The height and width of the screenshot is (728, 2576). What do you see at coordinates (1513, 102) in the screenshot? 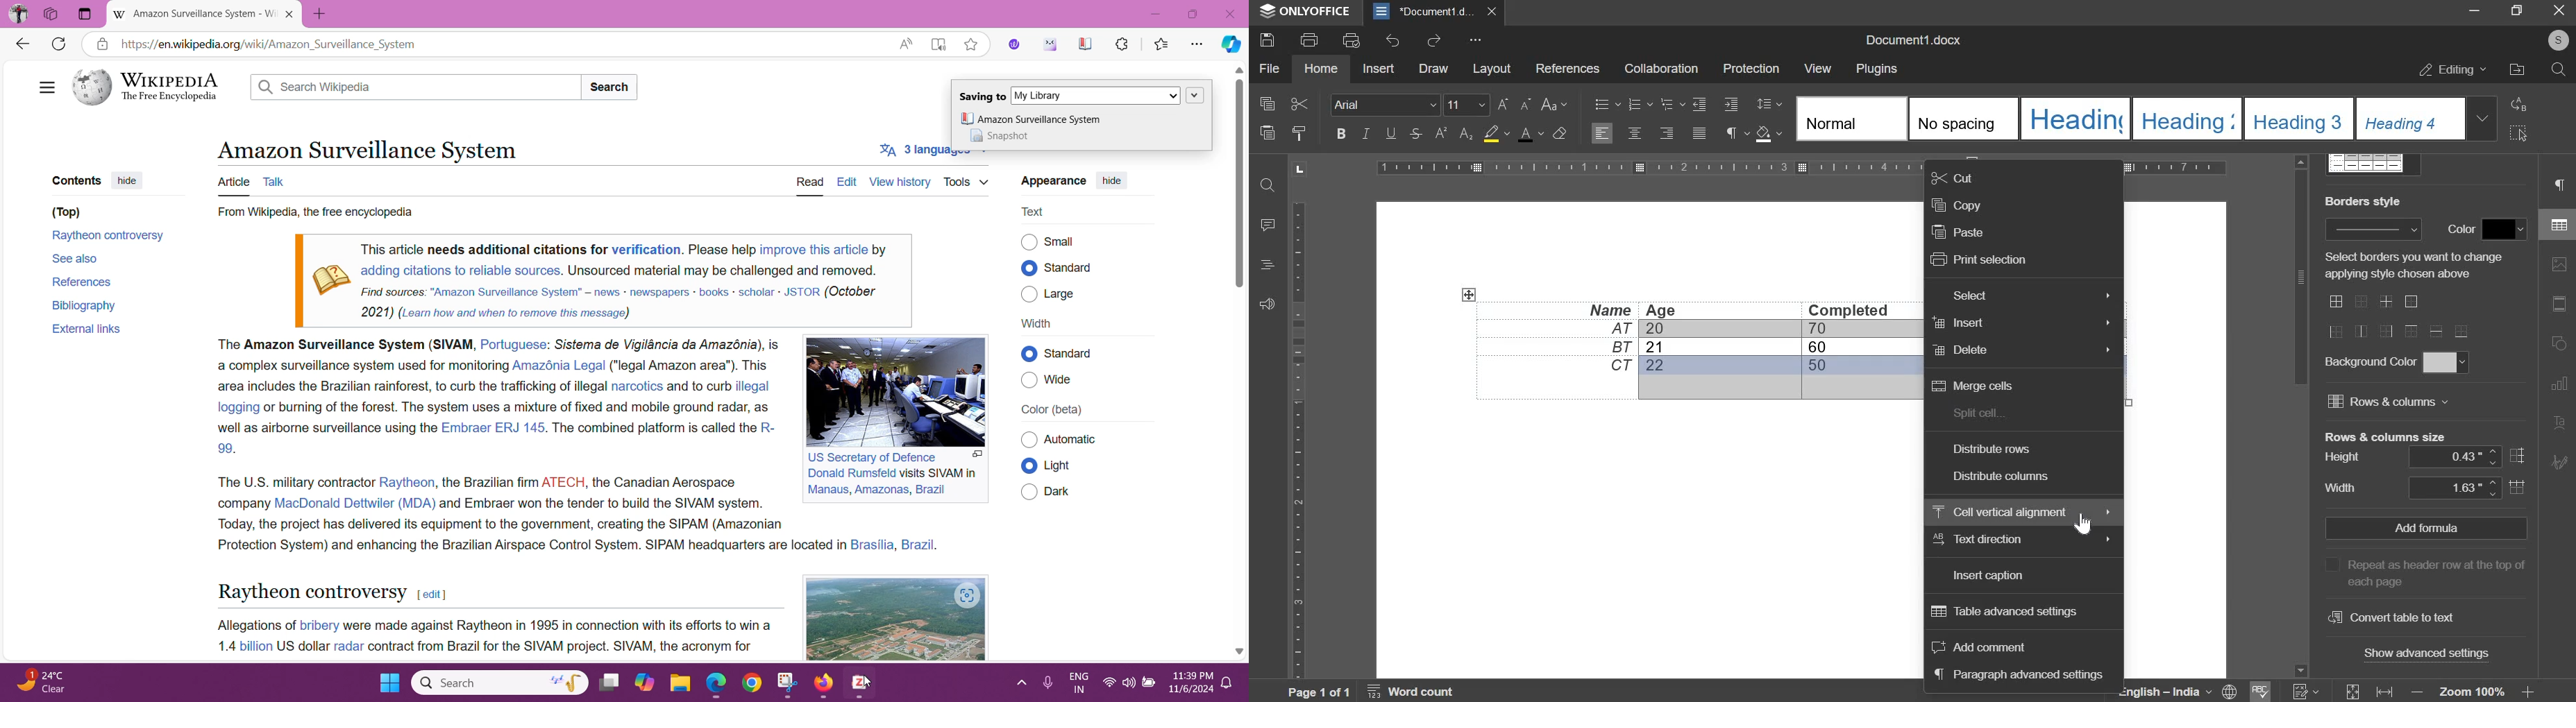
I see `font size chane` at bounding box center [1513, 102].